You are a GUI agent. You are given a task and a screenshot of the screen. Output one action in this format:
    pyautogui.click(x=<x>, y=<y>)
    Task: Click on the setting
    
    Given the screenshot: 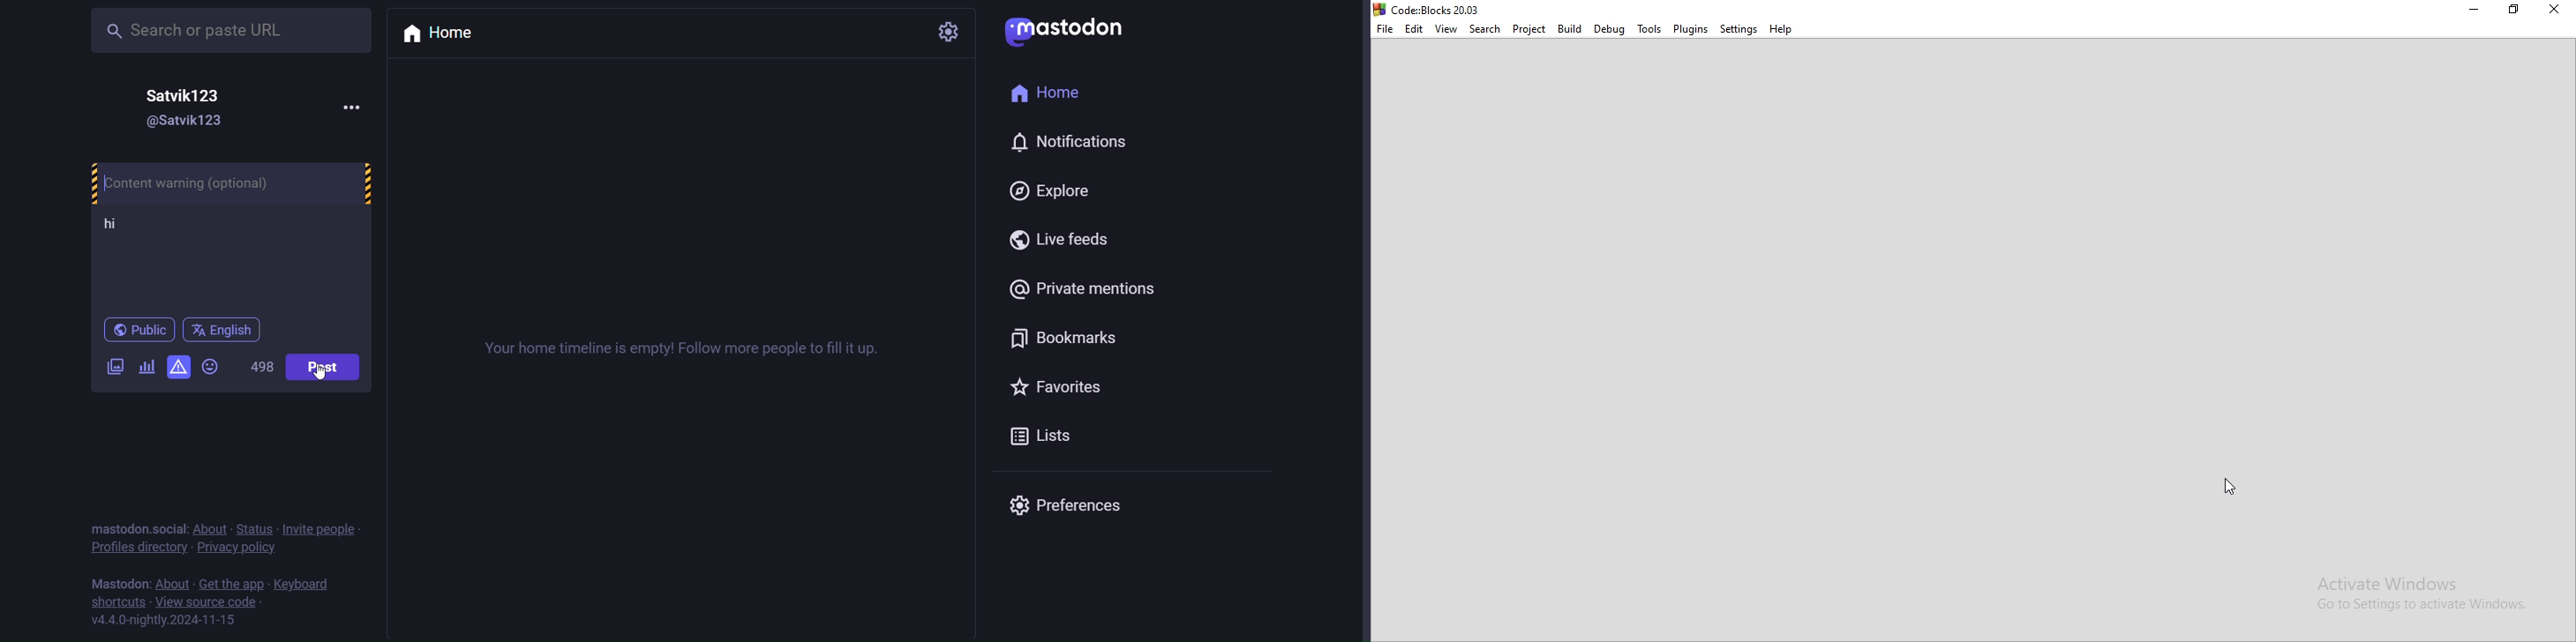 What is the action you would take?
    pyautogui.click(x=947, y=31)
    